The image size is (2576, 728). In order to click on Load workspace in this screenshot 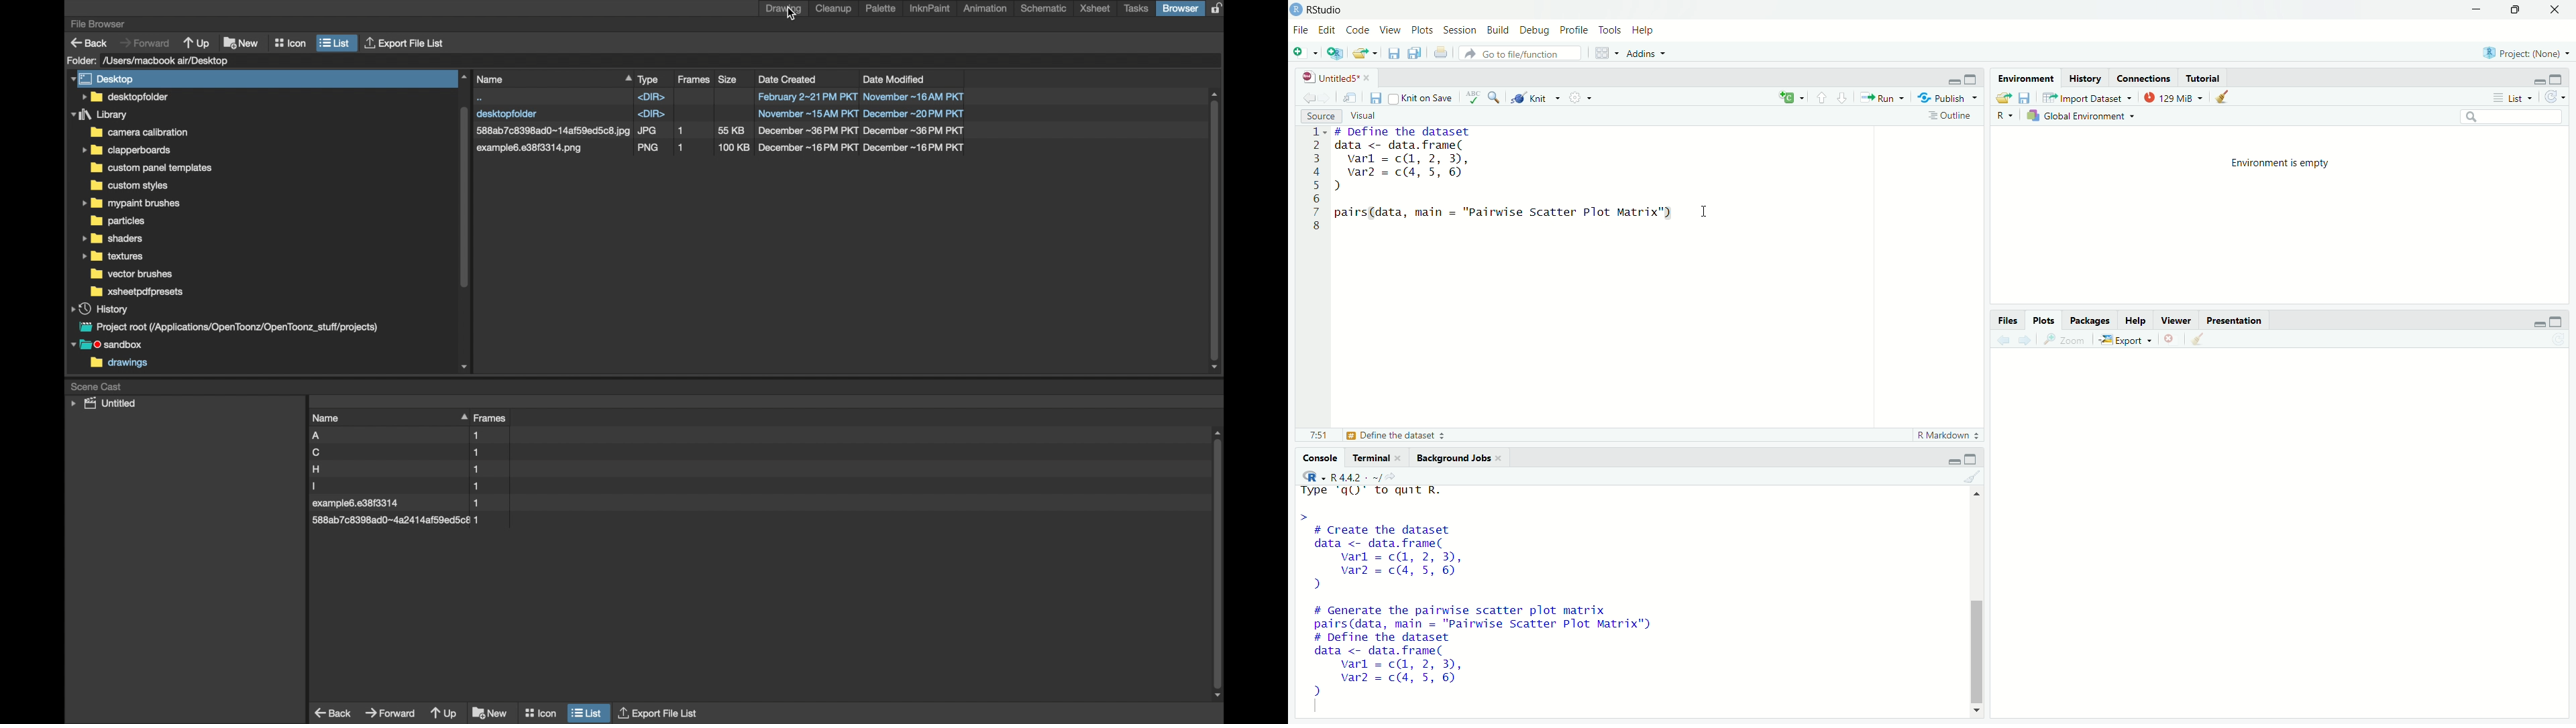, I will do `click(2002, 95)`.